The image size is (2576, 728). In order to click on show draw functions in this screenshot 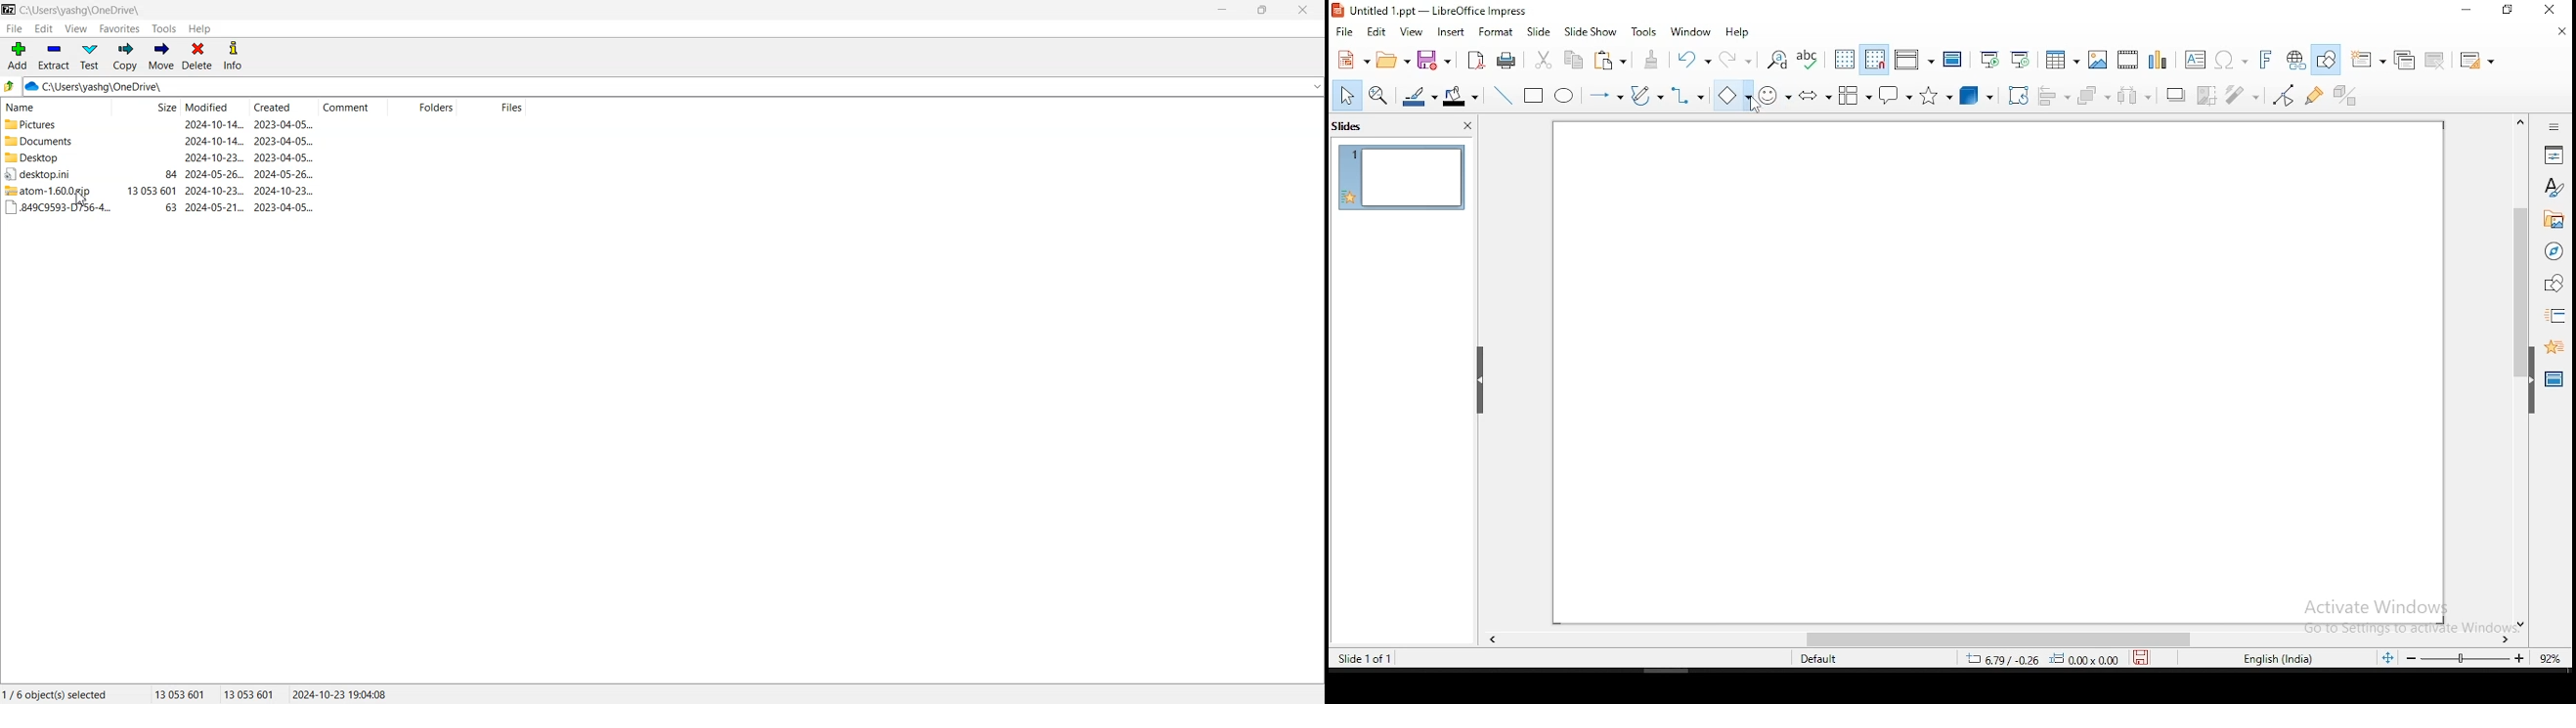, I will do `click(2325, 61)`.